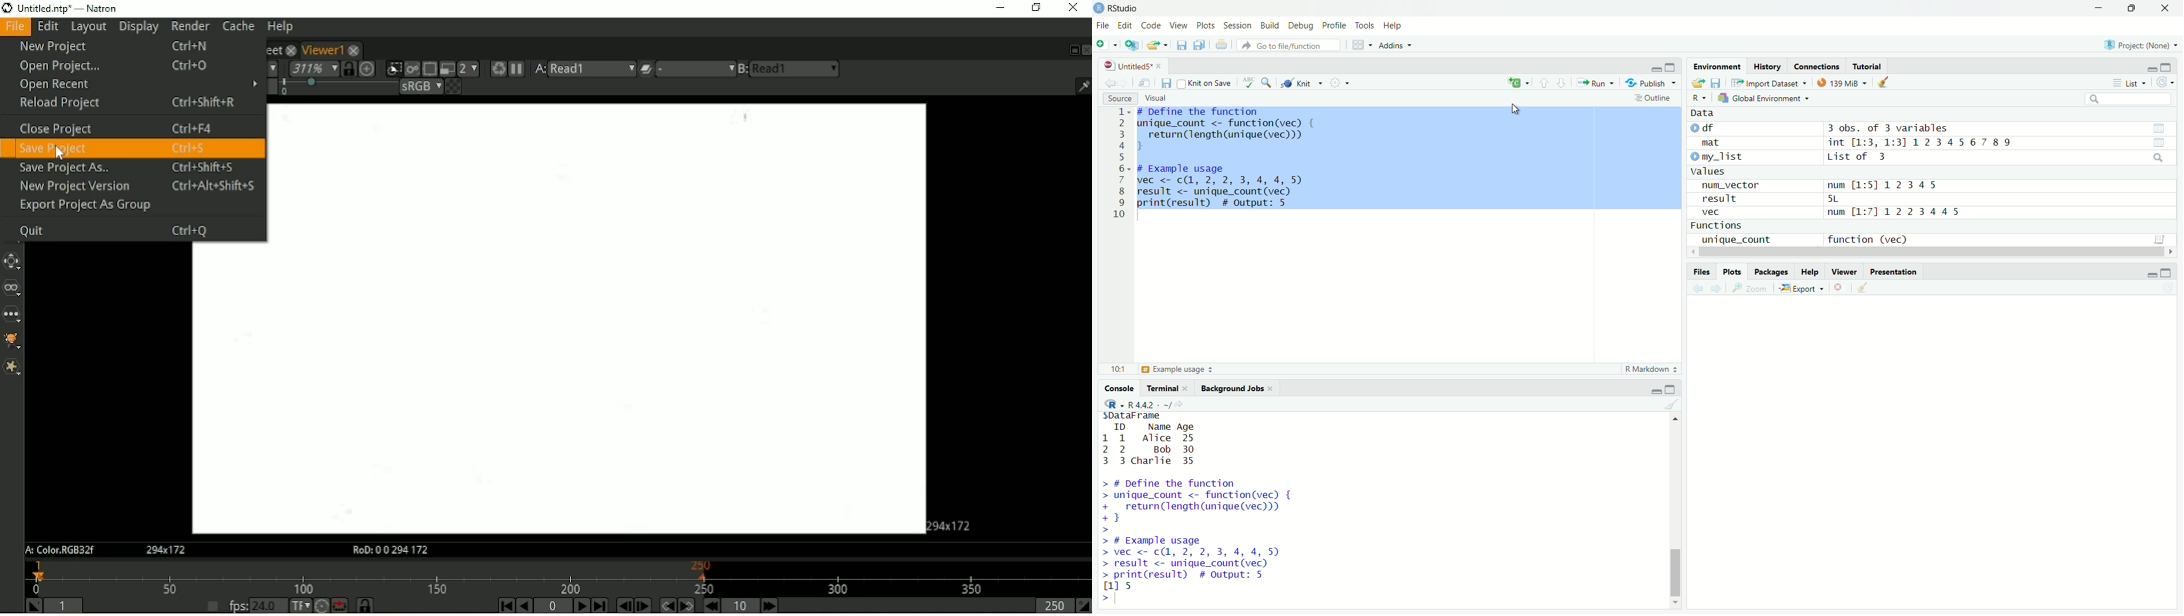 This screenshot has width=2184, height=616. What do you see at coordinates (1649, 370) in the screenshot?
I see `R Markdown` at bounding box center [1649, 370].